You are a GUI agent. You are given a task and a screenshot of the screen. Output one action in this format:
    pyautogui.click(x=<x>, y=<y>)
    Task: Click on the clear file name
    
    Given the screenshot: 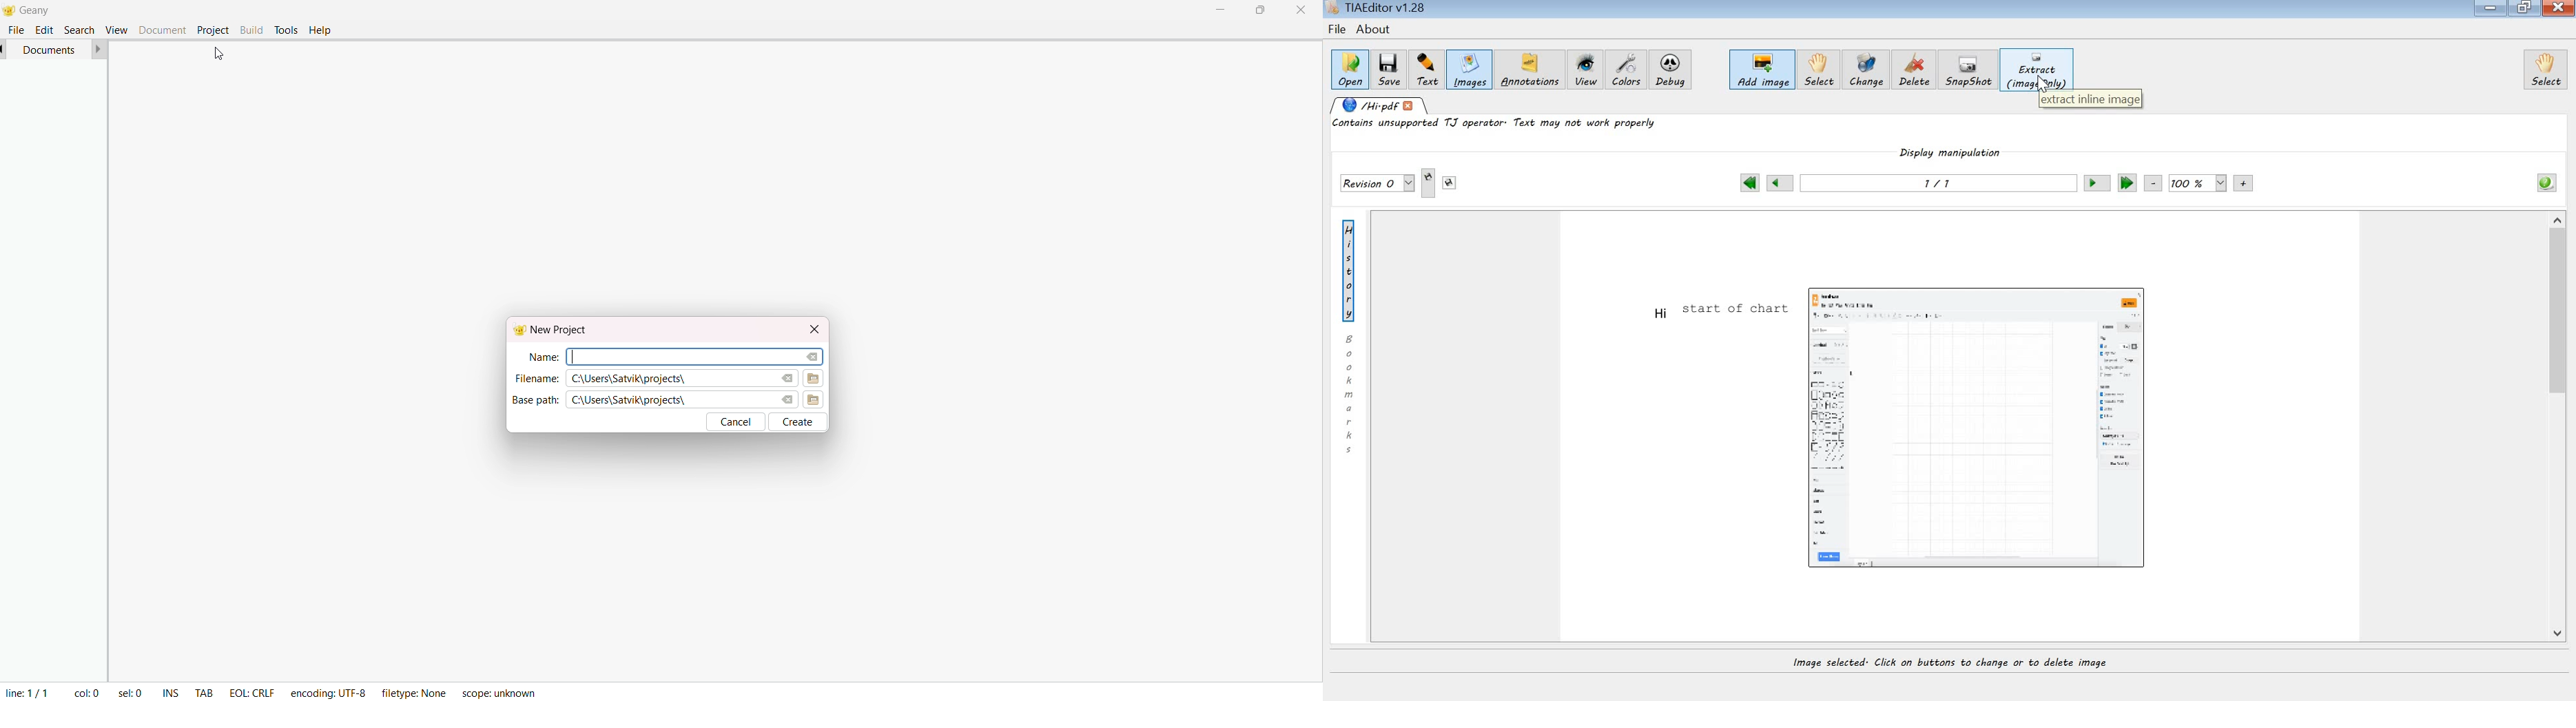 What is the action you would take?
    pyautogui.click(x=785, y=398)
    